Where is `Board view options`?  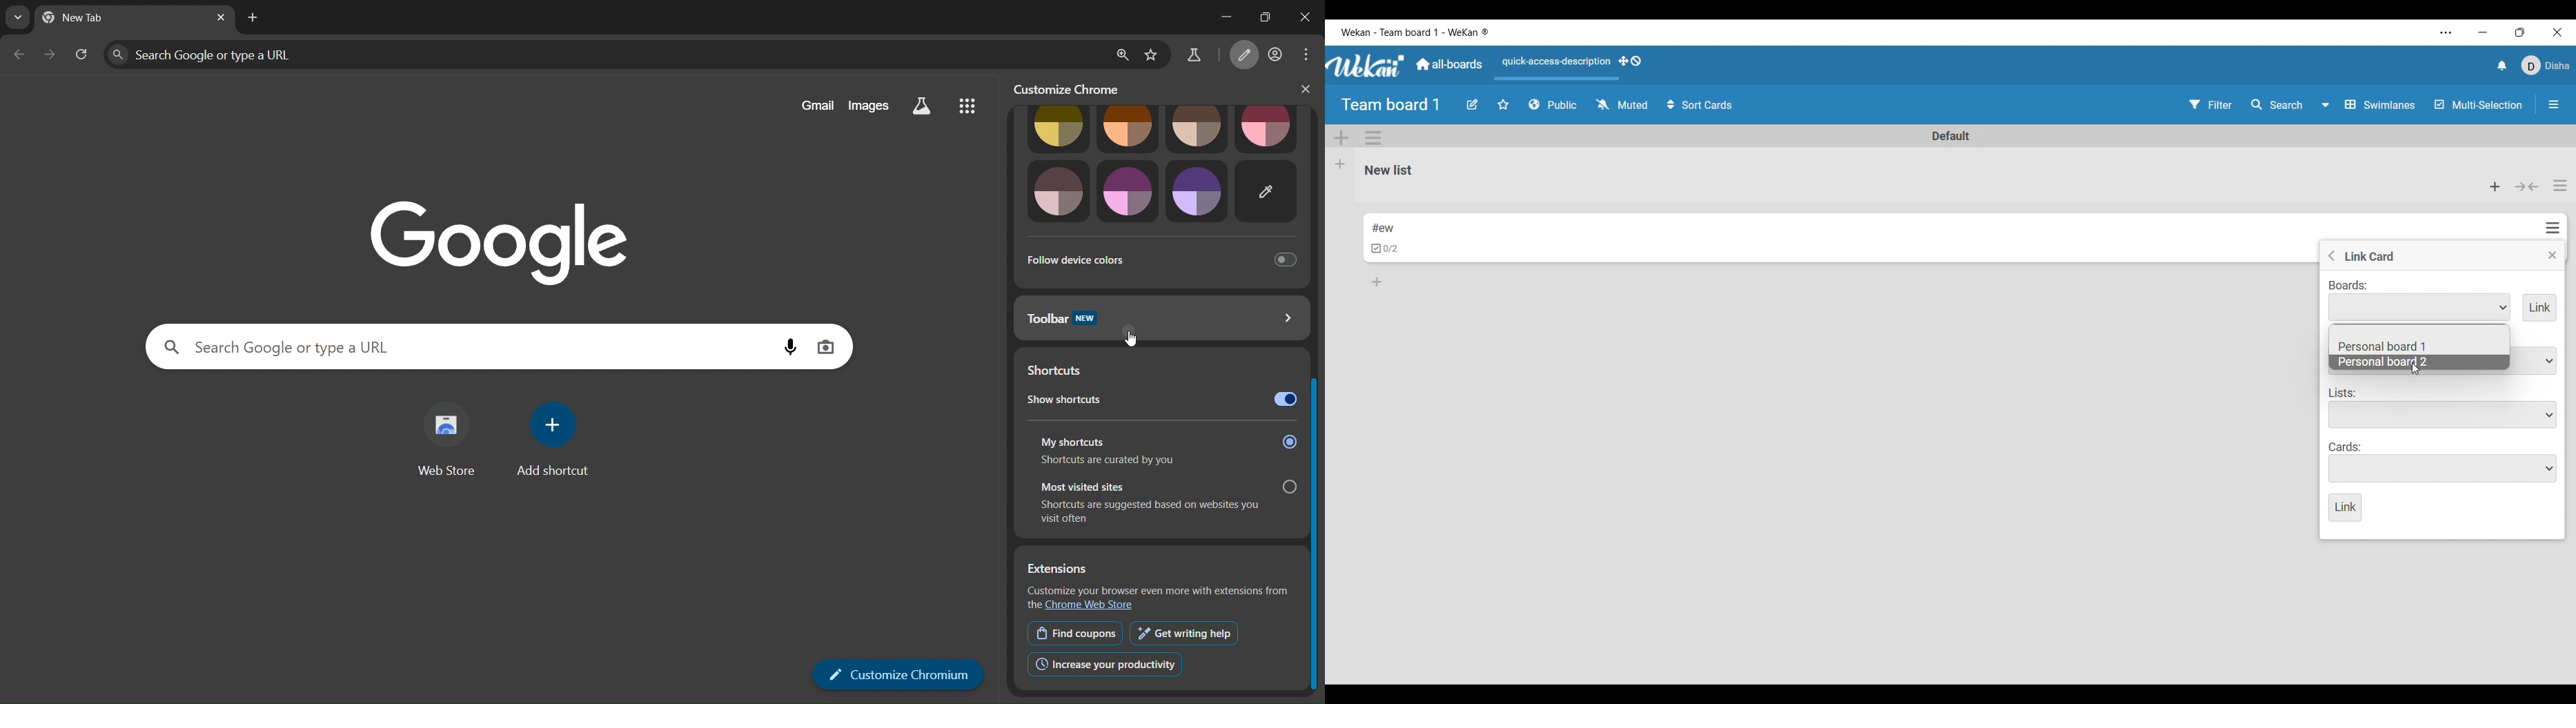 Board view options is located at coordinates (2368, 104).